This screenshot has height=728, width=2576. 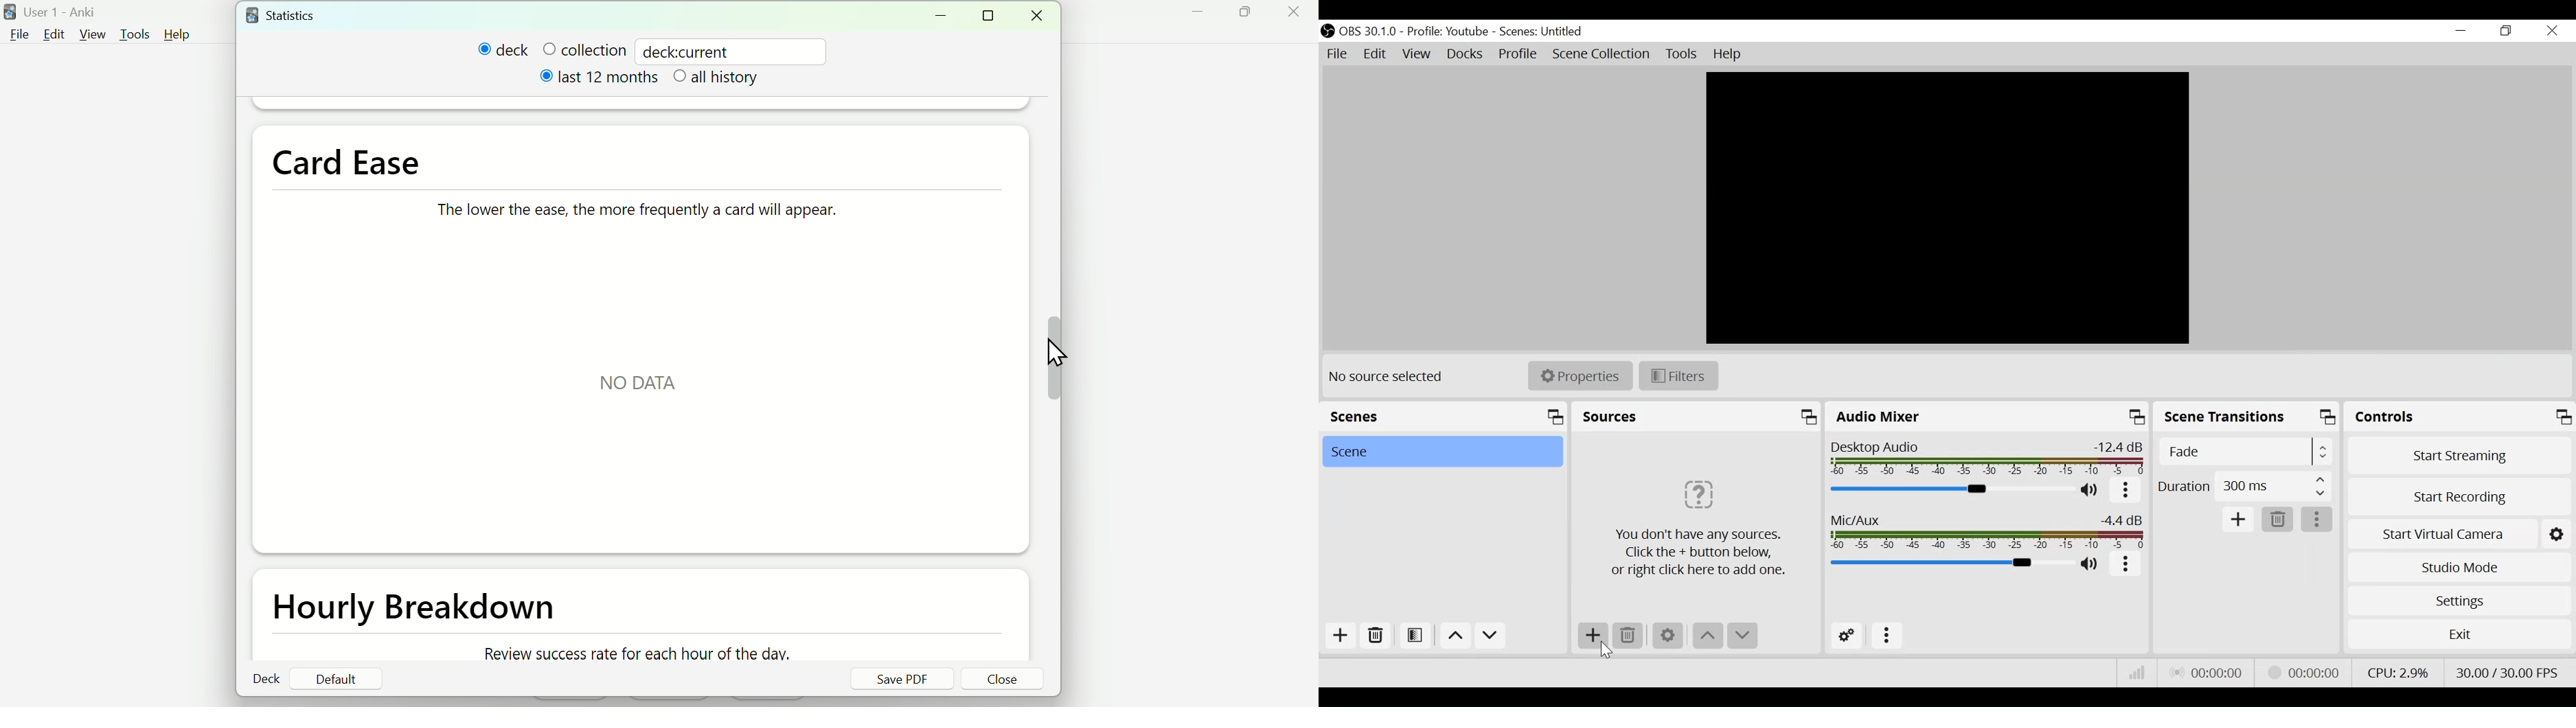 I want to click on move down, so click(x=1492, y=636).